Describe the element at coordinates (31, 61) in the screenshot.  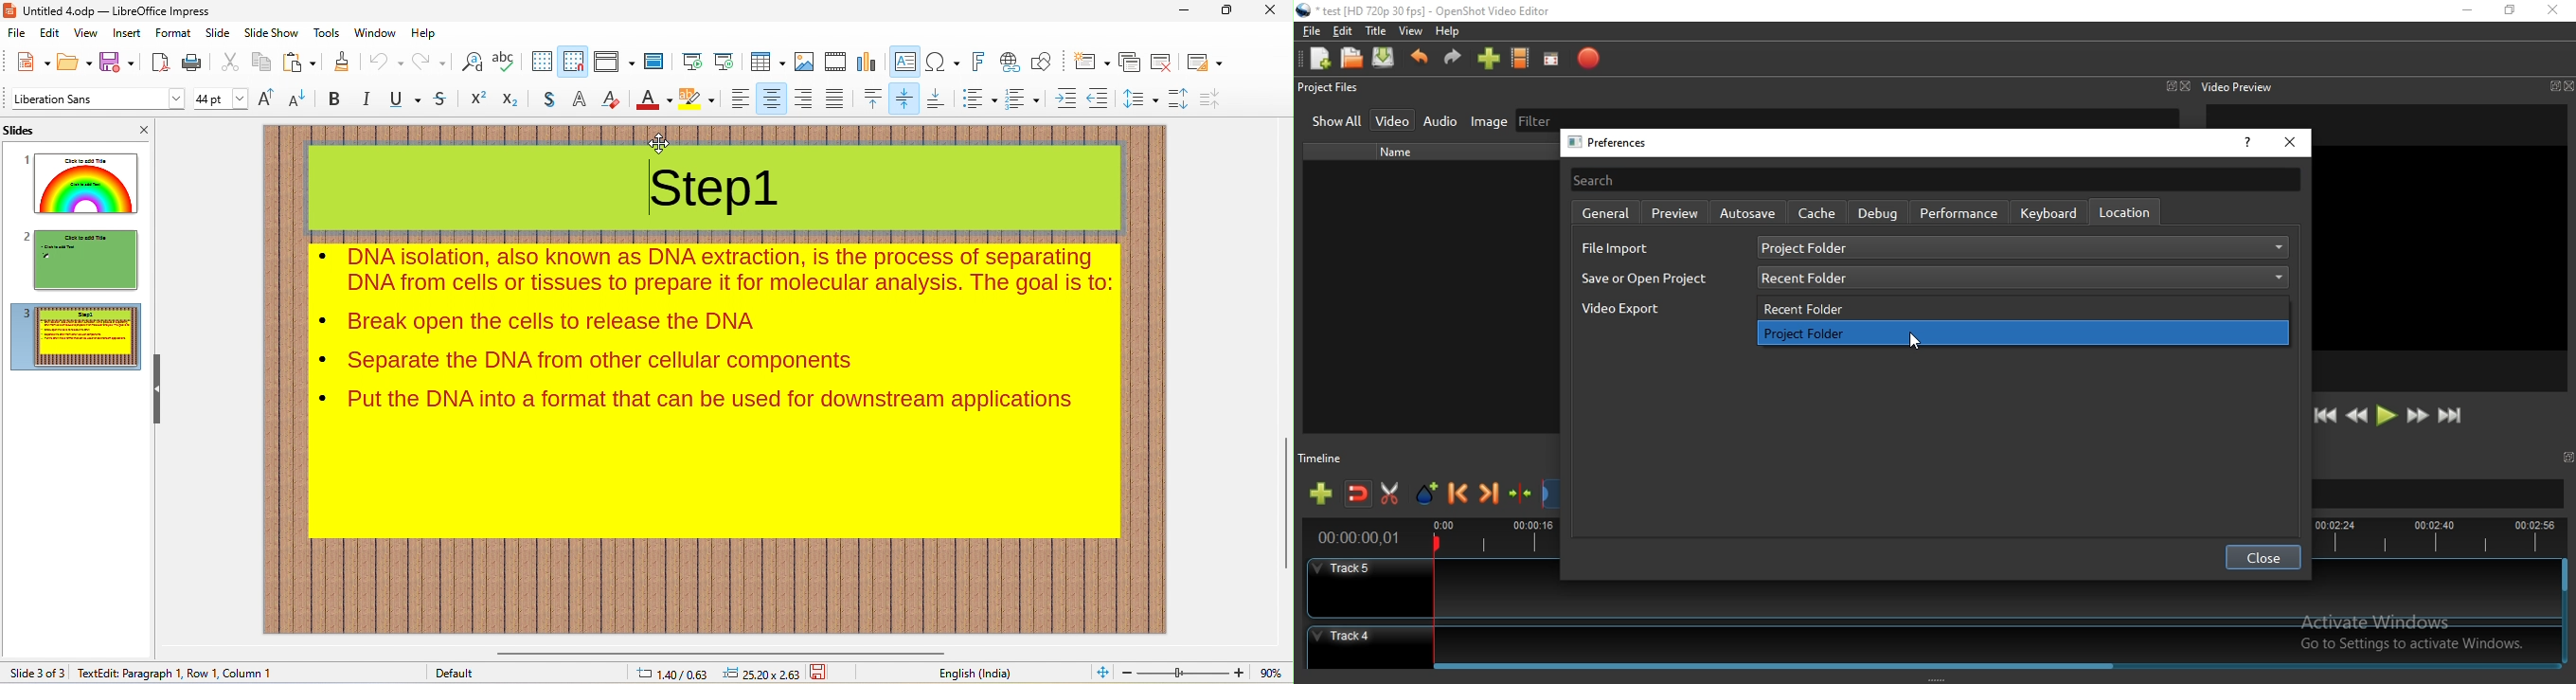
I see `new` at that location.